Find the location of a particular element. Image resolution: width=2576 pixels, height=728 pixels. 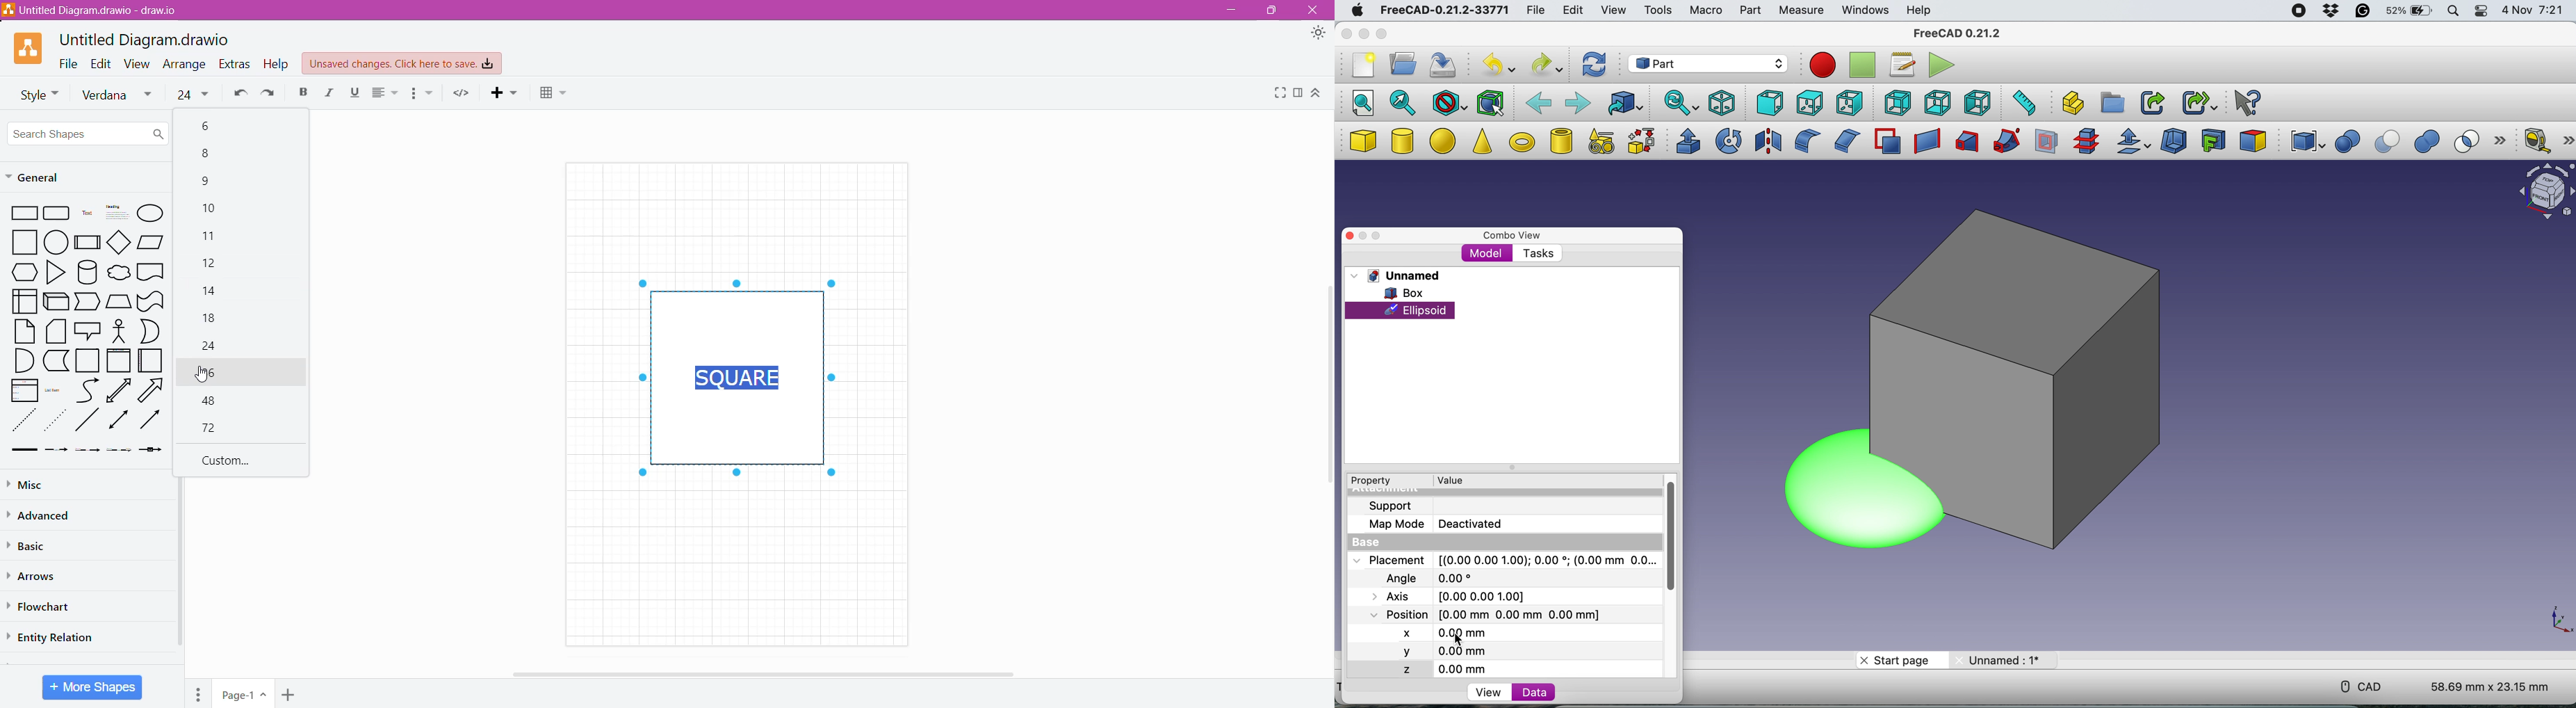

extrude is located at coordinates (1685, 141).